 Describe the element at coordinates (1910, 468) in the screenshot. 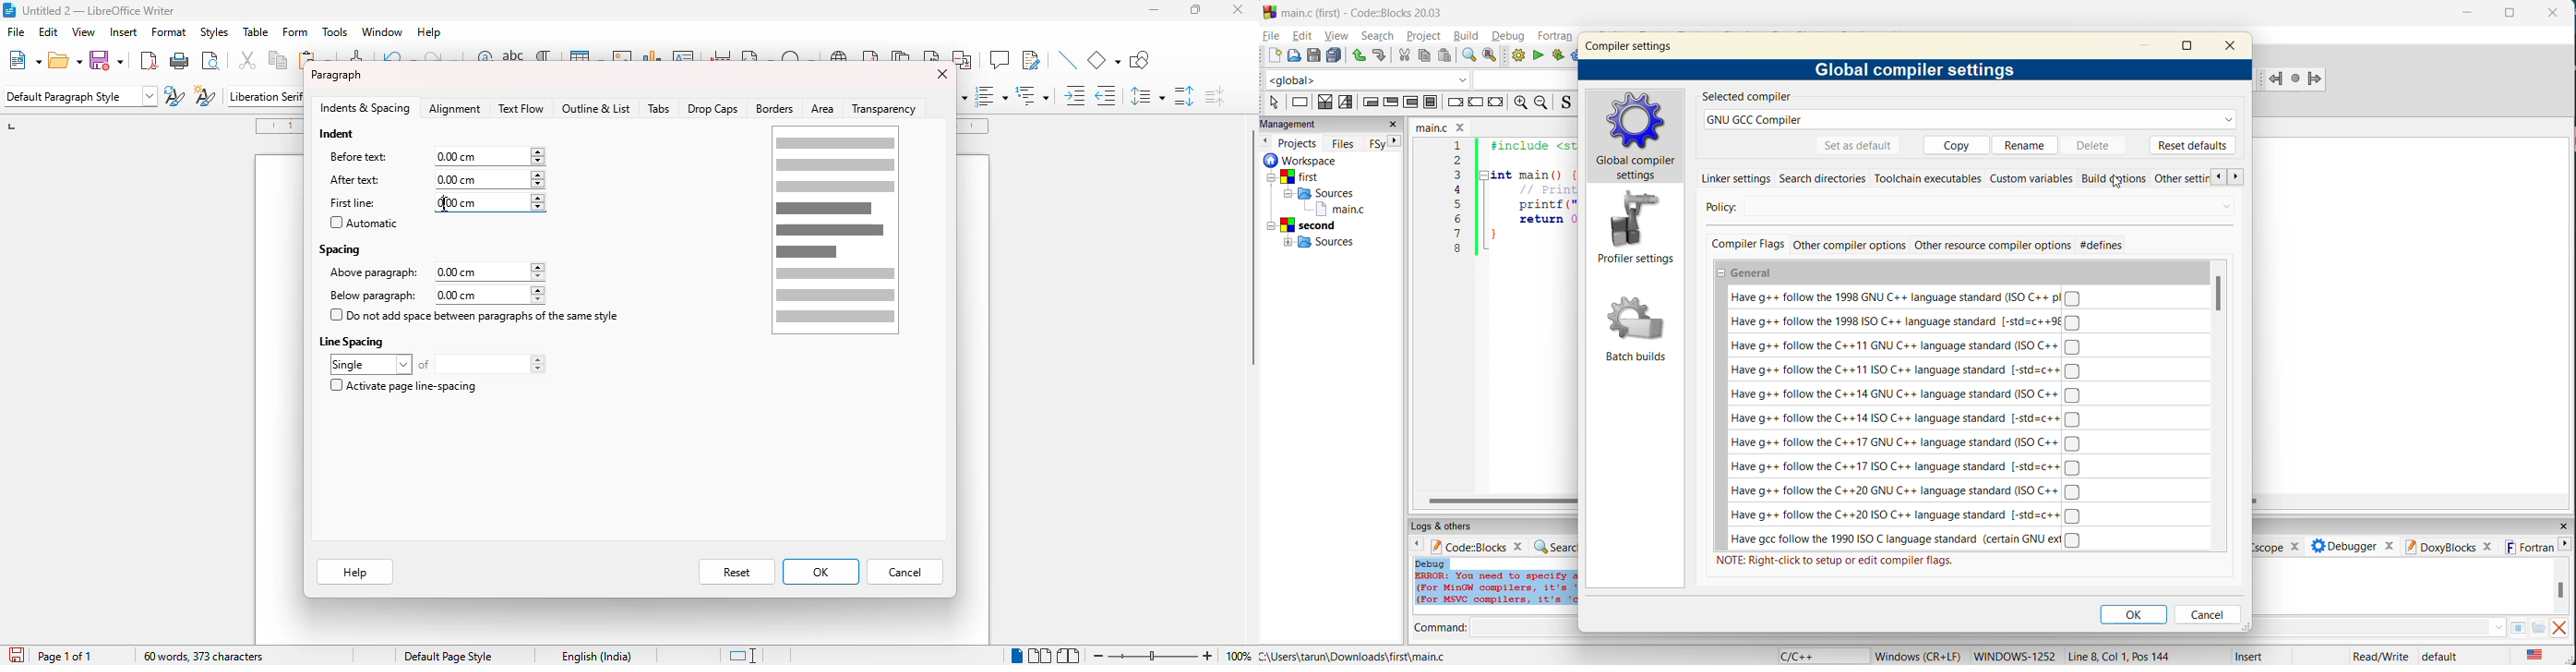

I see `Have g++ follow the C++17 ISO C++ language standard [-std=c++` at that location.